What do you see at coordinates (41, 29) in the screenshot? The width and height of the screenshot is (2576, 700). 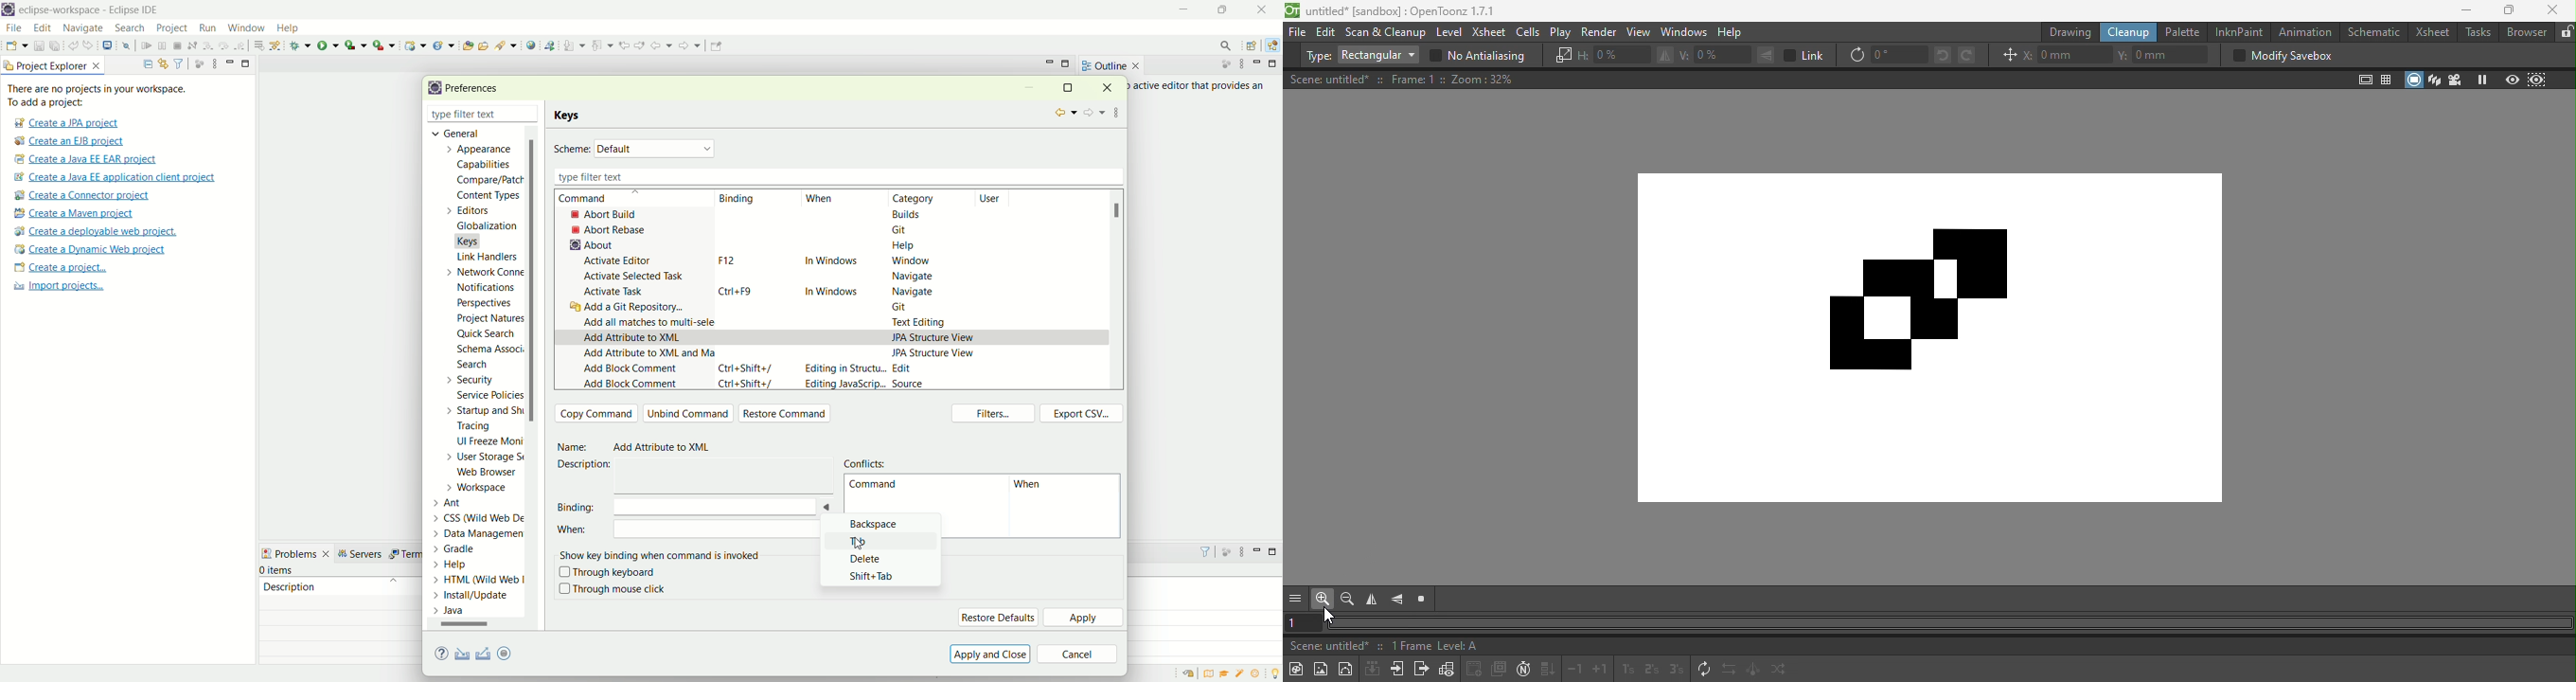 I see `edit` at bounding box center [41, 29].